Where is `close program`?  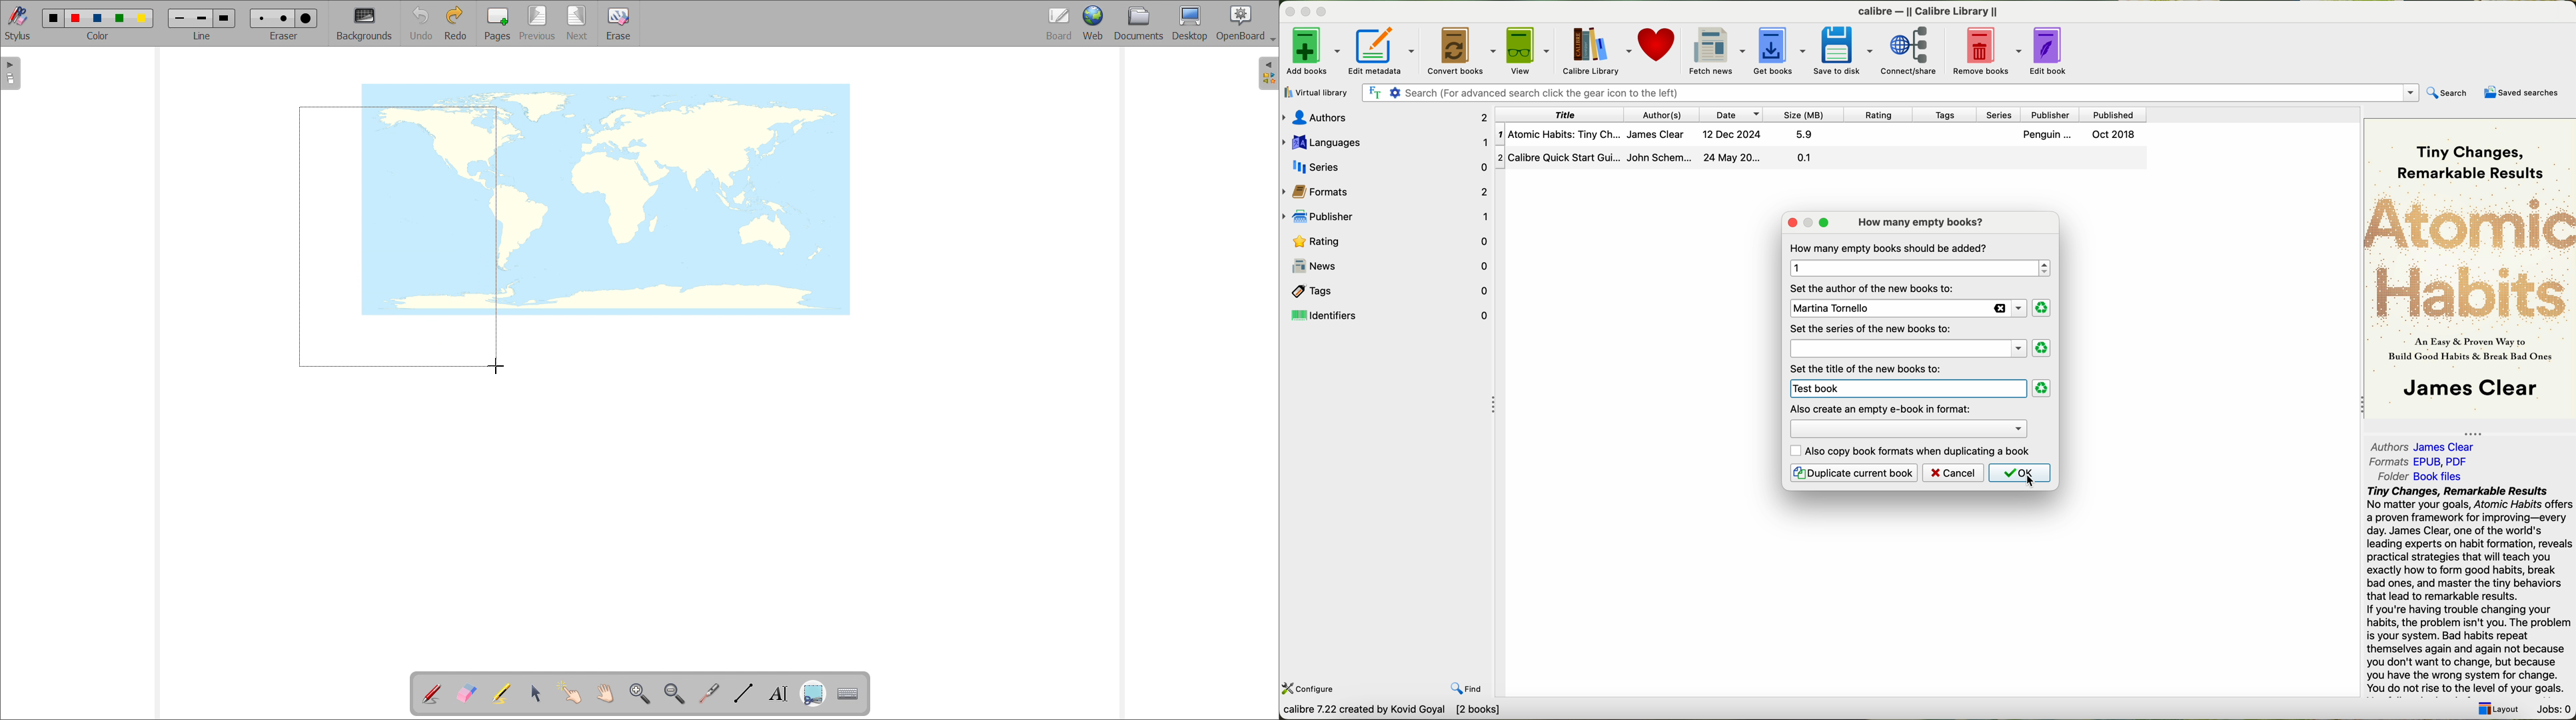 close program is located at coordinates (1287, 8).